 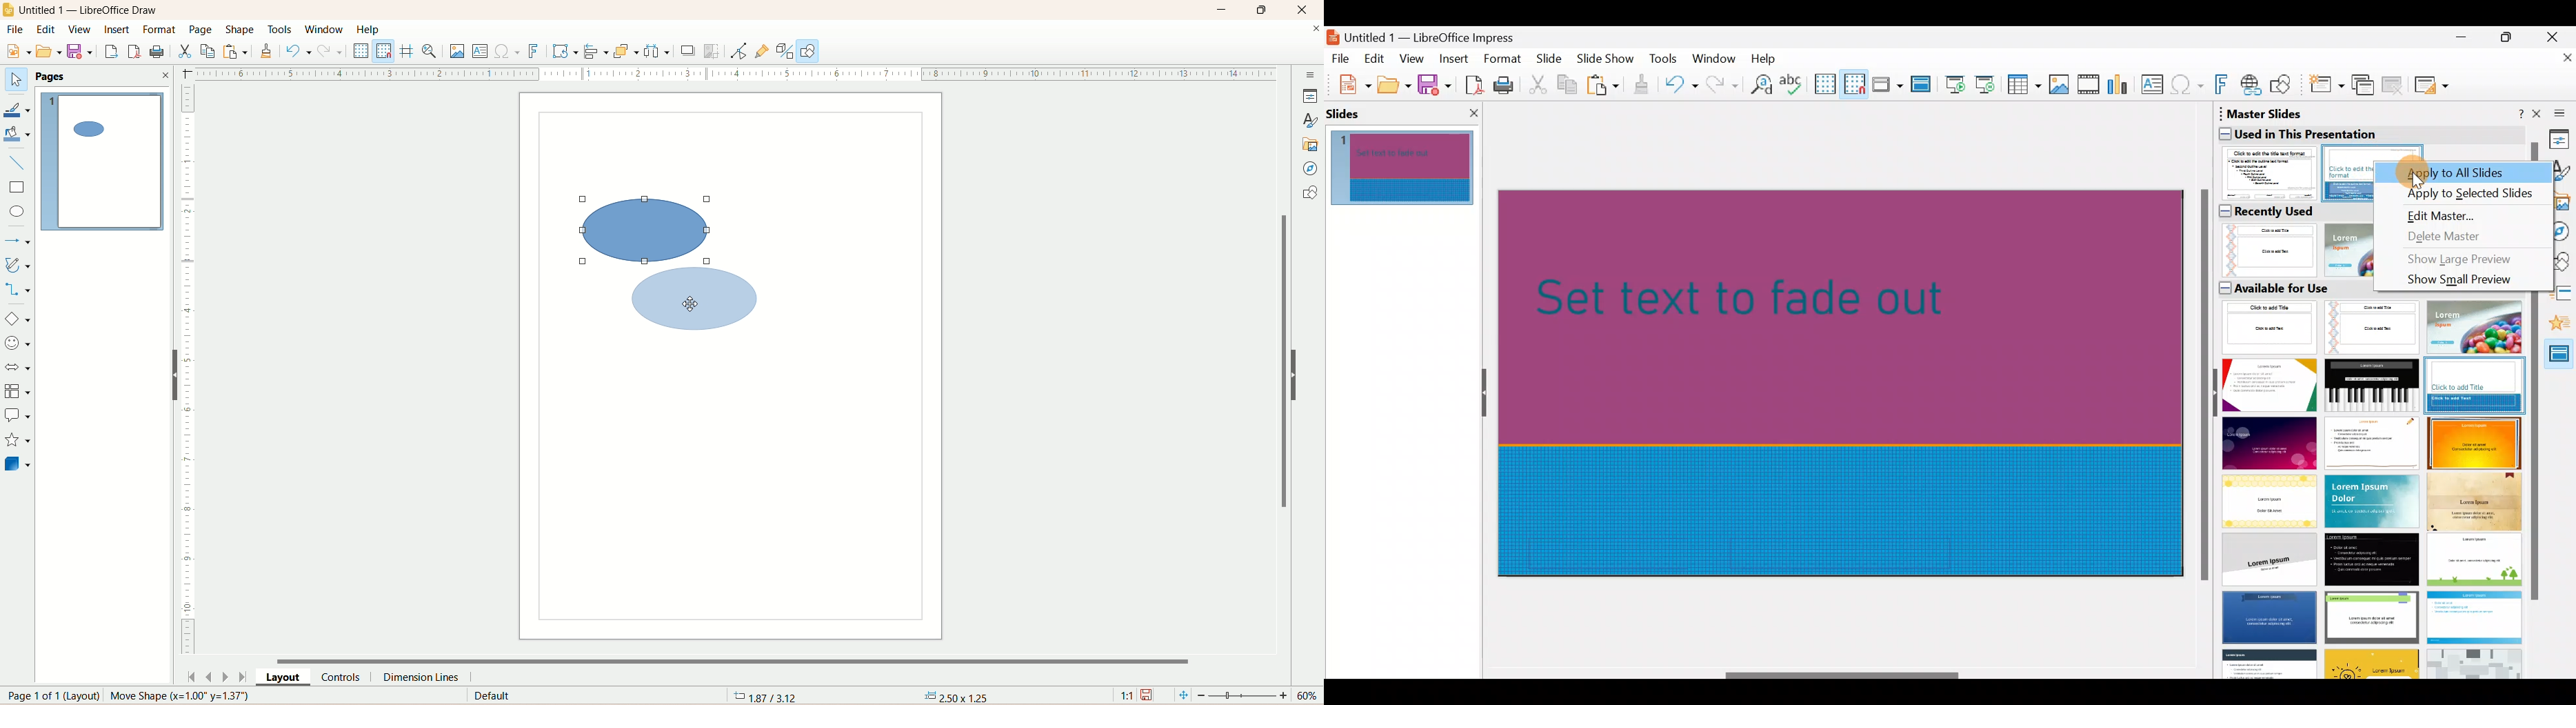 I want to click on vertical scroll bar, so click(x=1280, y=369).